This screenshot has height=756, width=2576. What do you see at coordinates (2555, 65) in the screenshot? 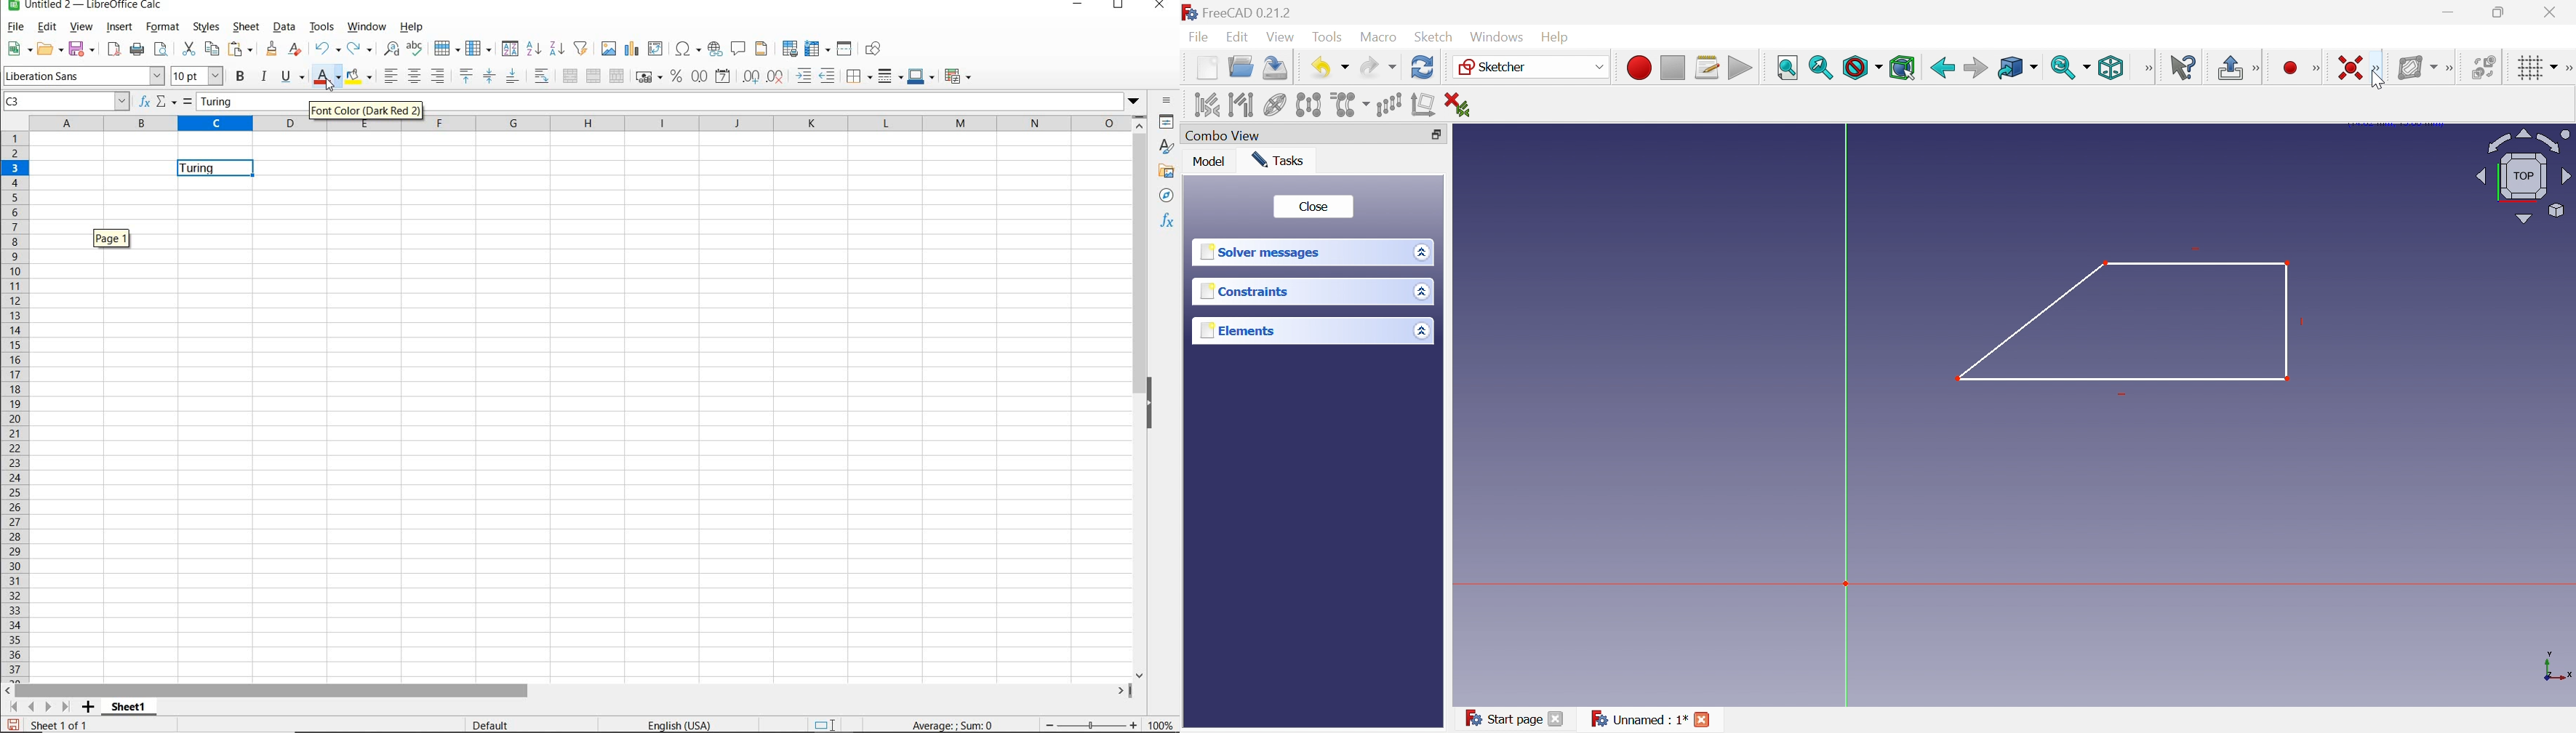
I see `Drop Down` at bounding box center [2555, 65].